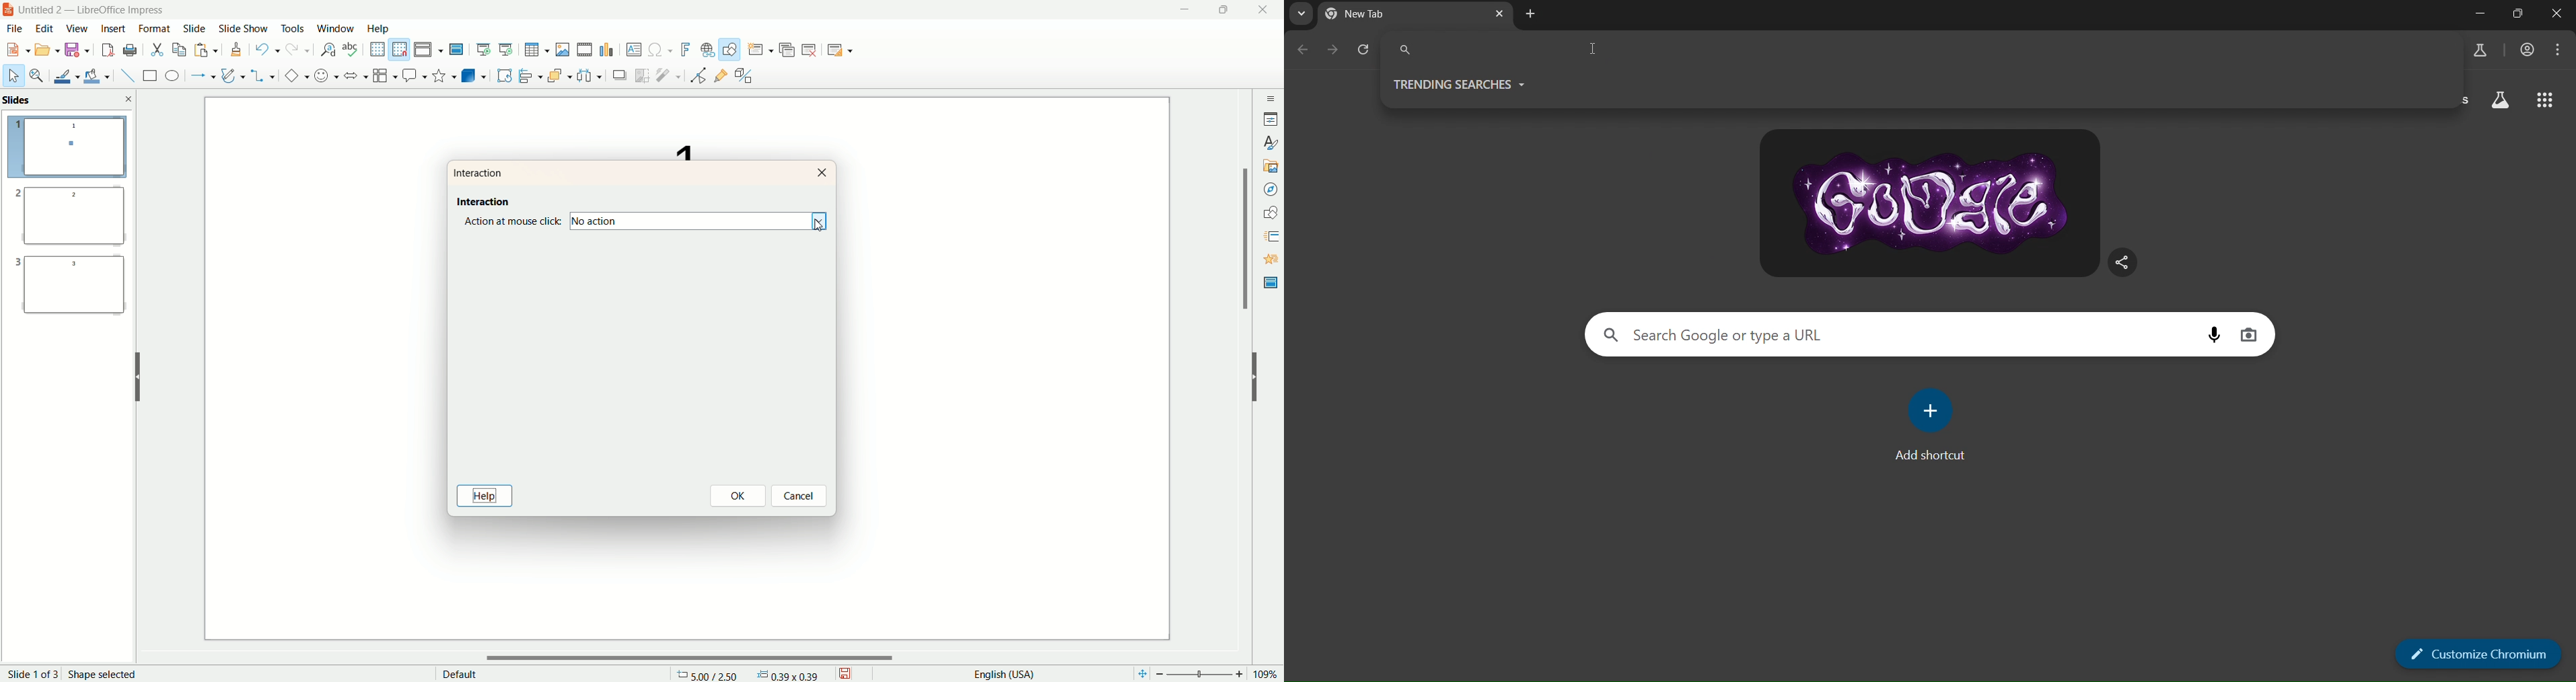  I want to click on fit page to current window, so click(1139, 674).